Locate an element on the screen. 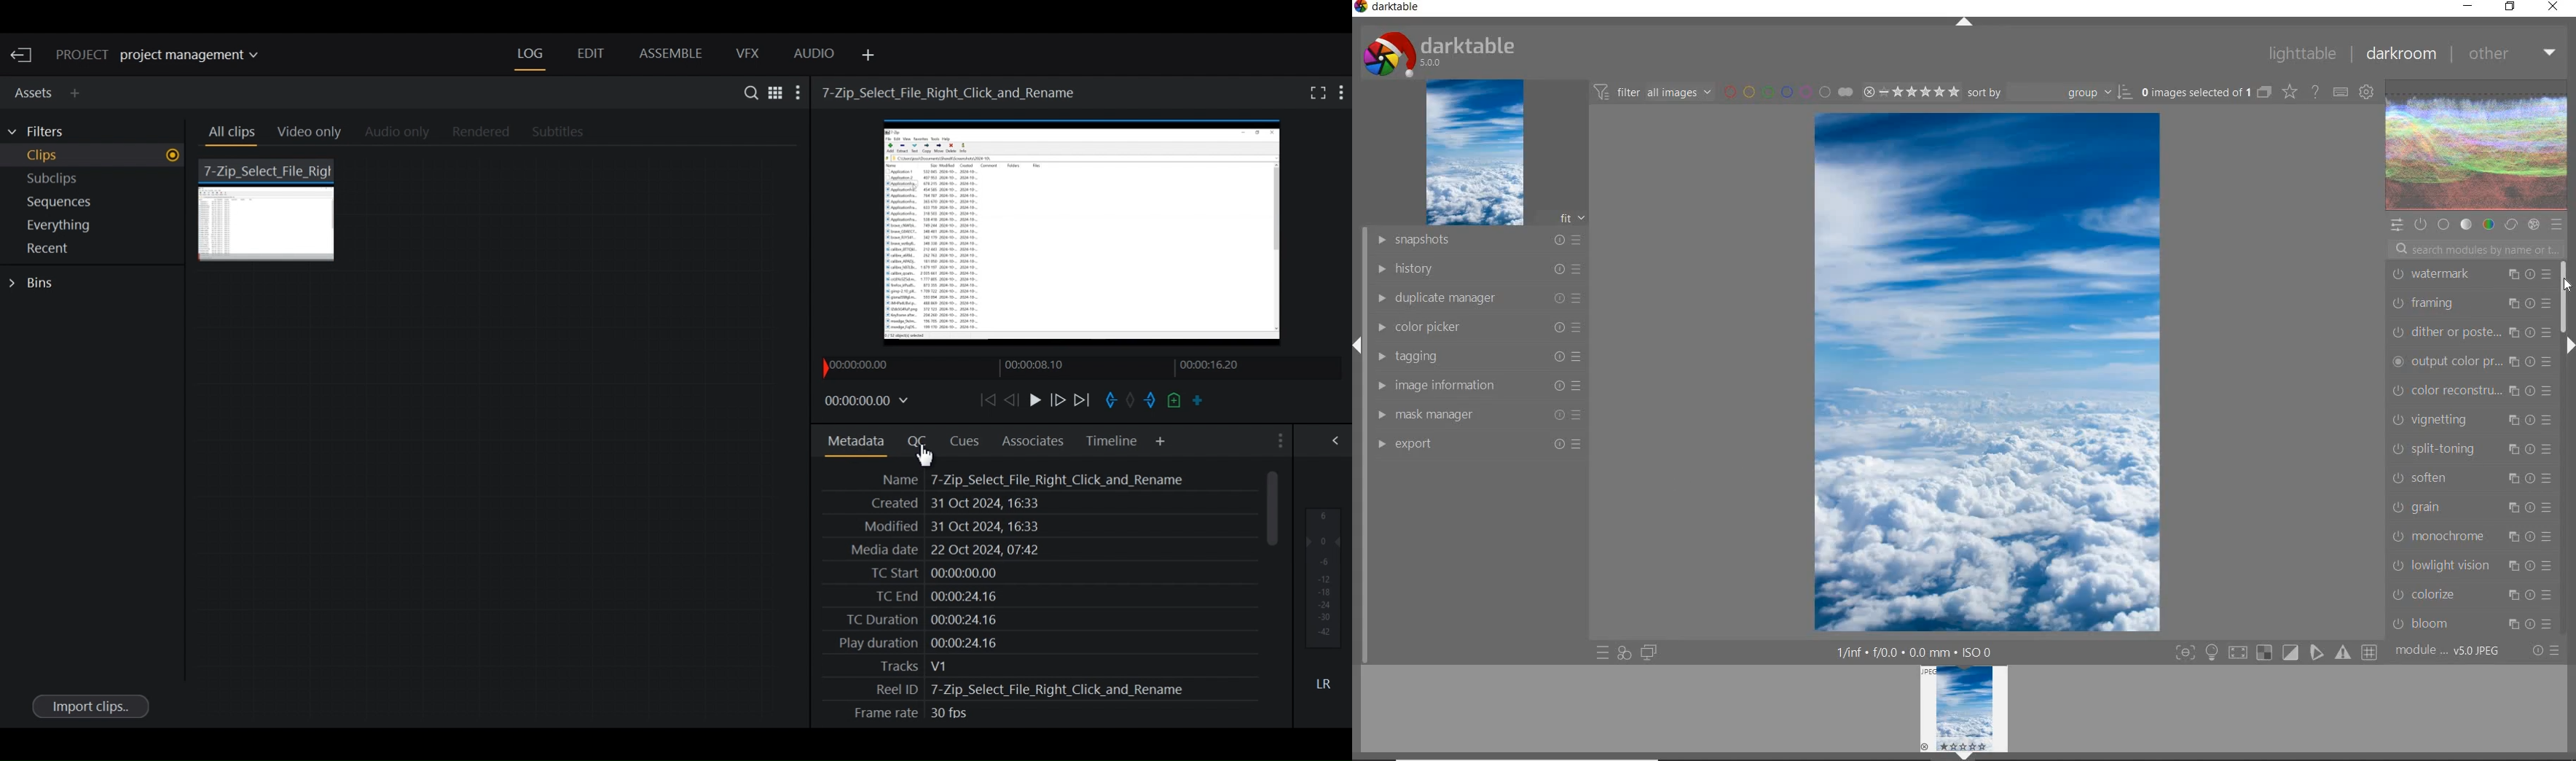  ENABLE FOR ONLINE HELP is located at coordinates (2314, 91).